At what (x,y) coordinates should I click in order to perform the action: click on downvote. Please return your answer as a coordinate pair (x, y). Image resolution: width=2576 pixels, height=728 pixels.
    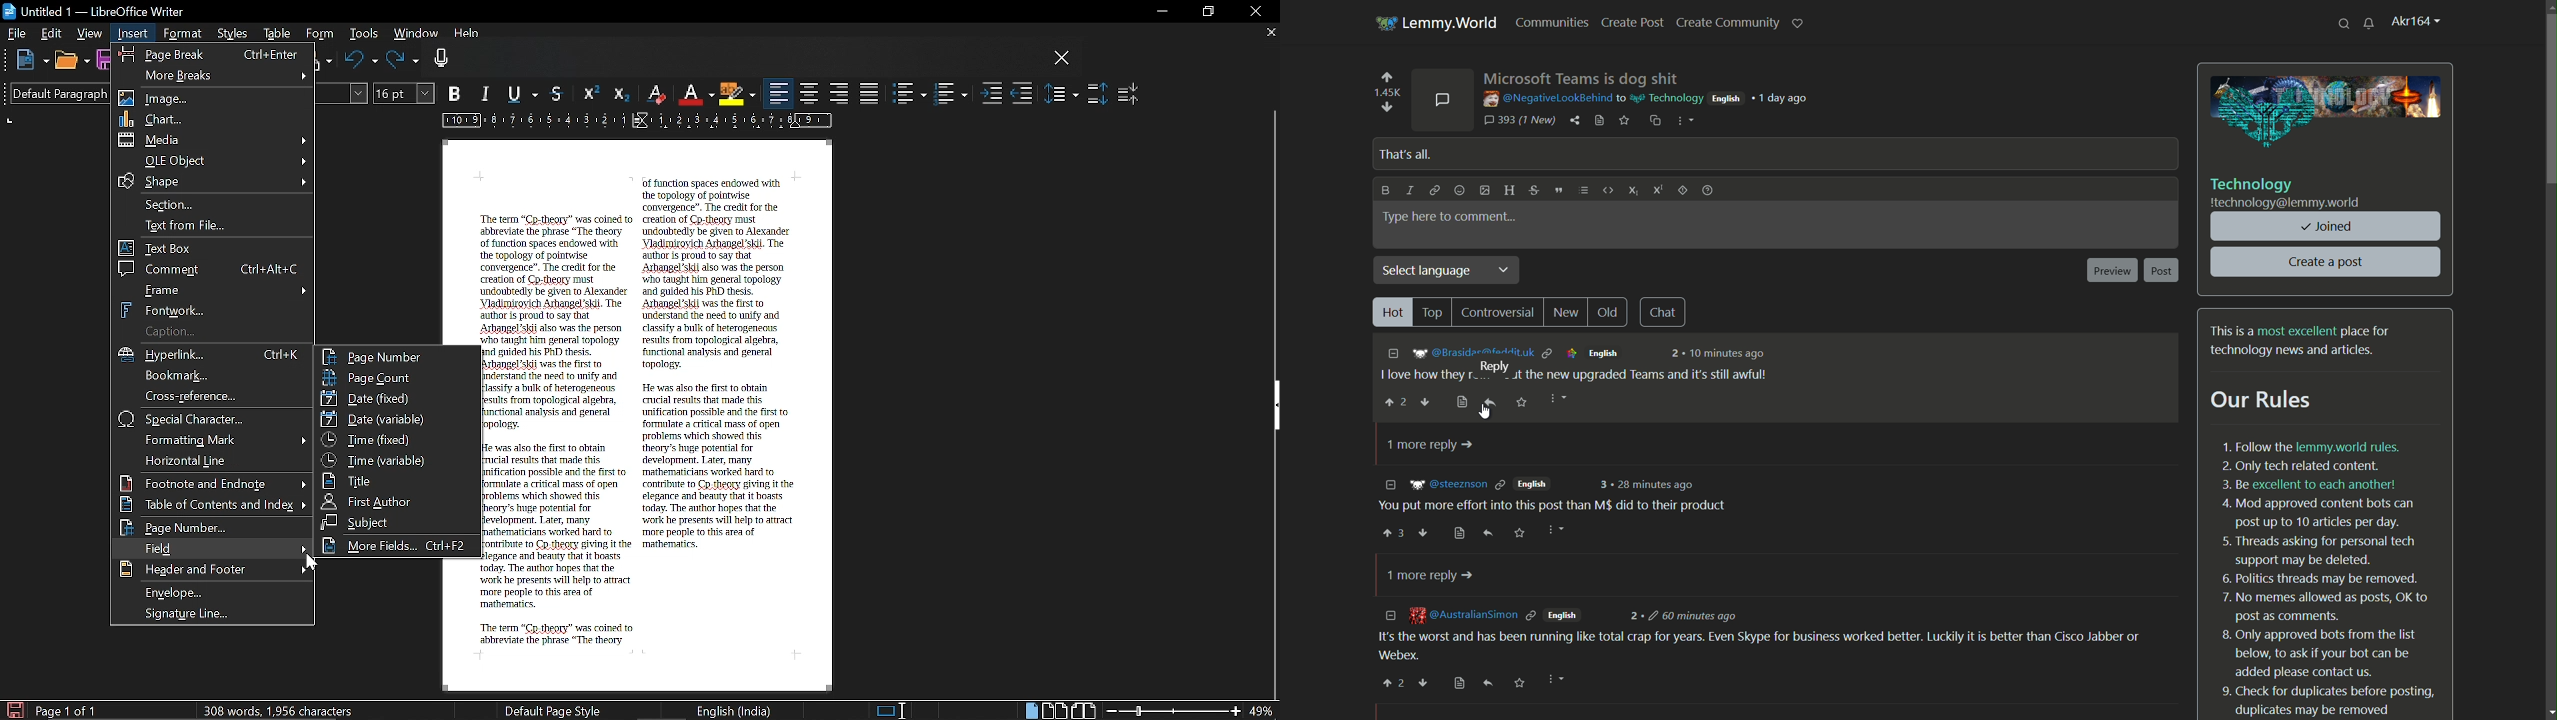
    Looking at the image, I should click on (1426, 534).